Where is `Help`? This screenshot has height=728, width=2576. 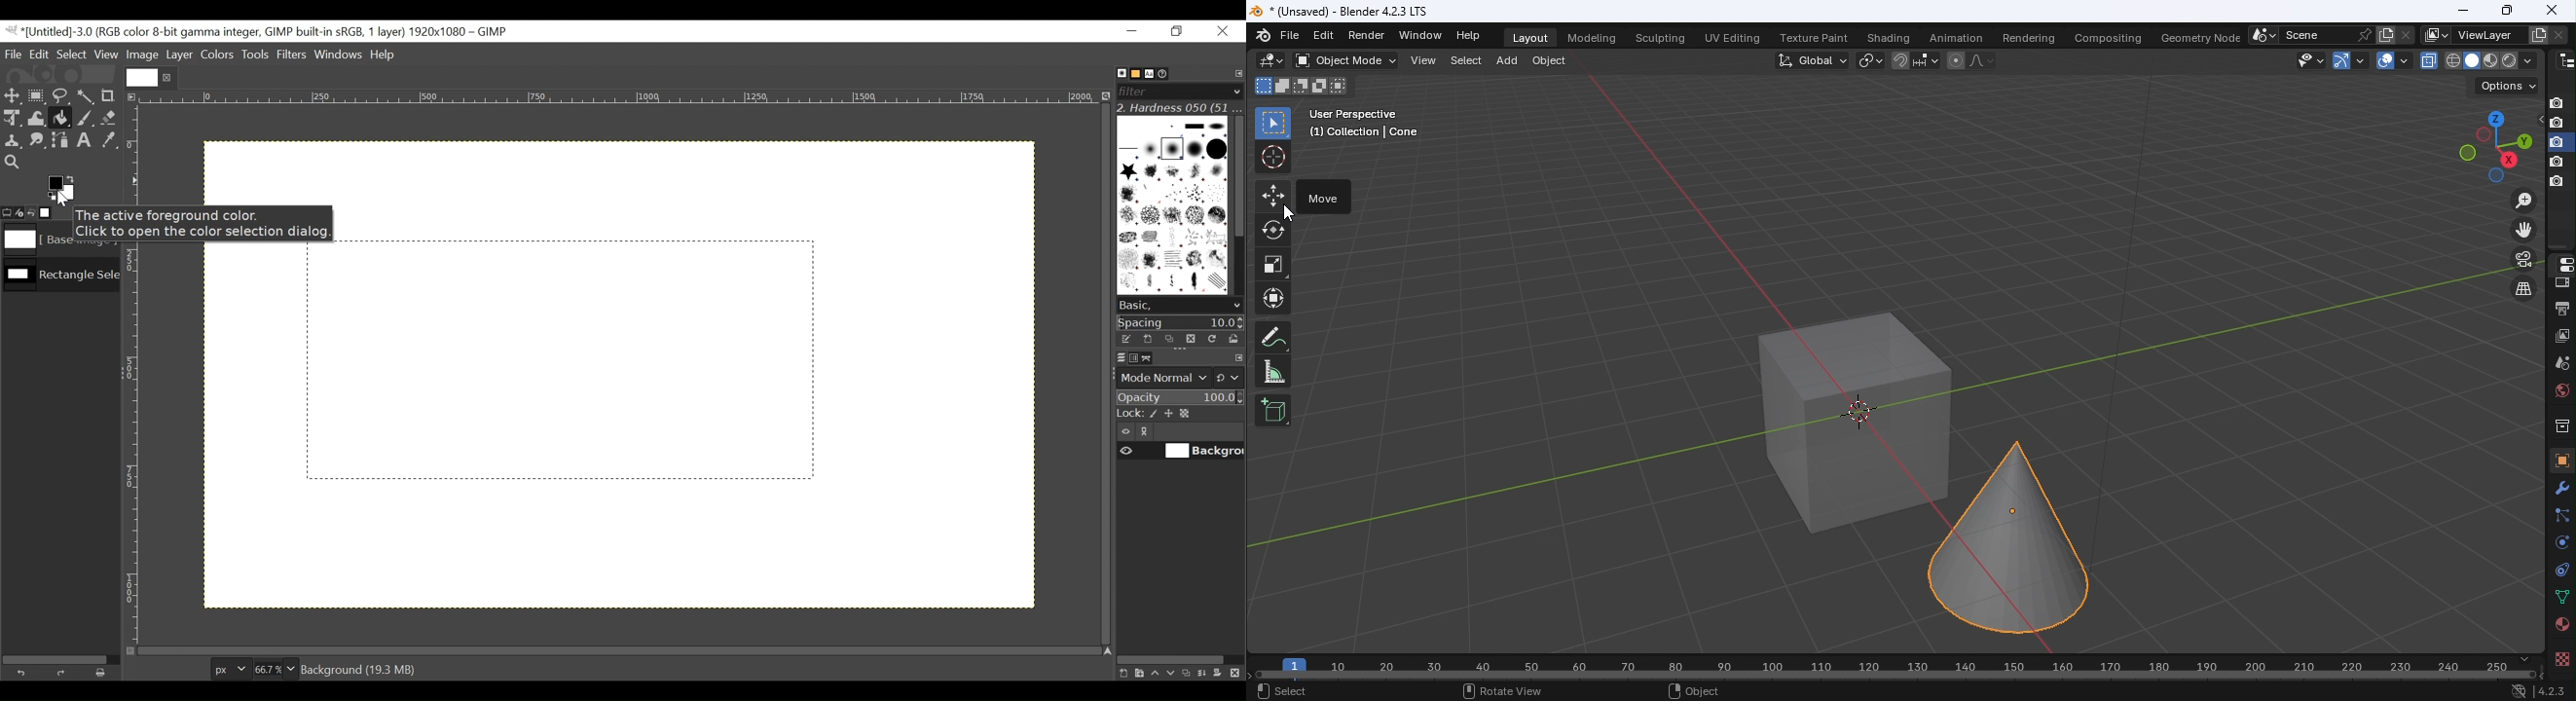 Help is located at coordinates (385, 56).